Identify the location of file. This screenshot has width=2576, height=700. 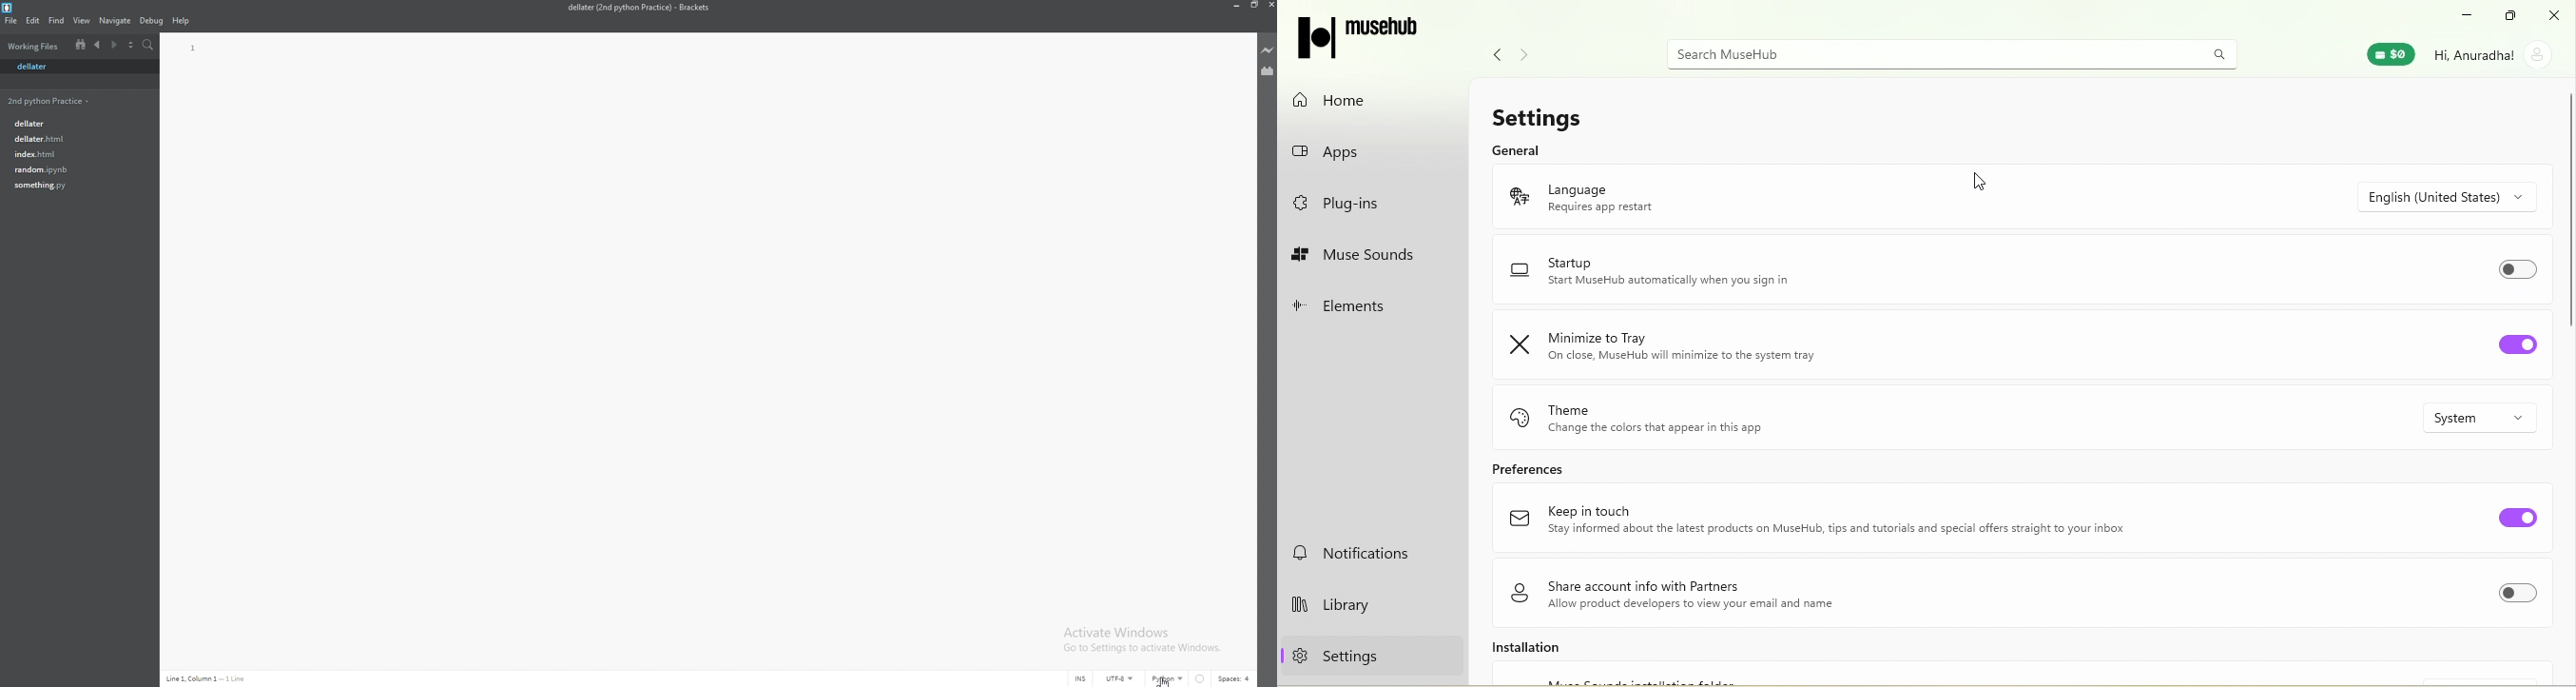
(73, 153).